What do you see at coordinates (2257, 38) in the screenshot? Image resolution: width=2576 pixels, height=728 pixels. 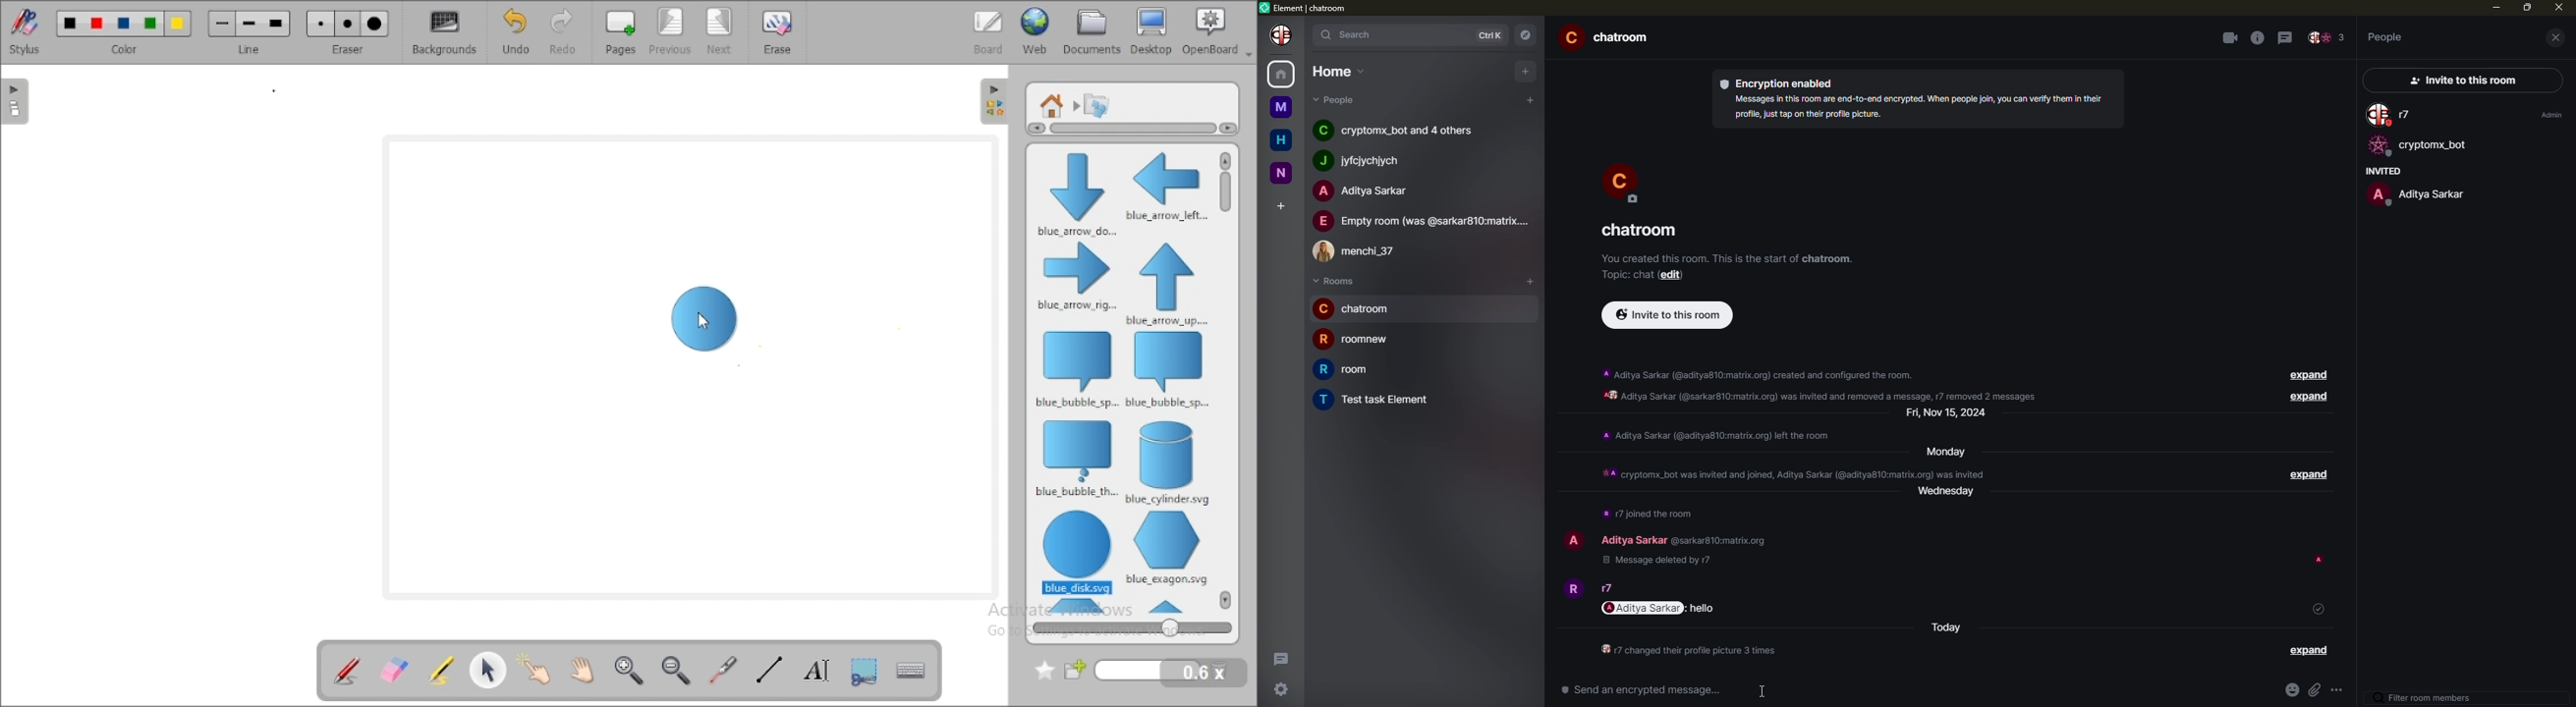 I see `info` at bounding box center [2257, 38].